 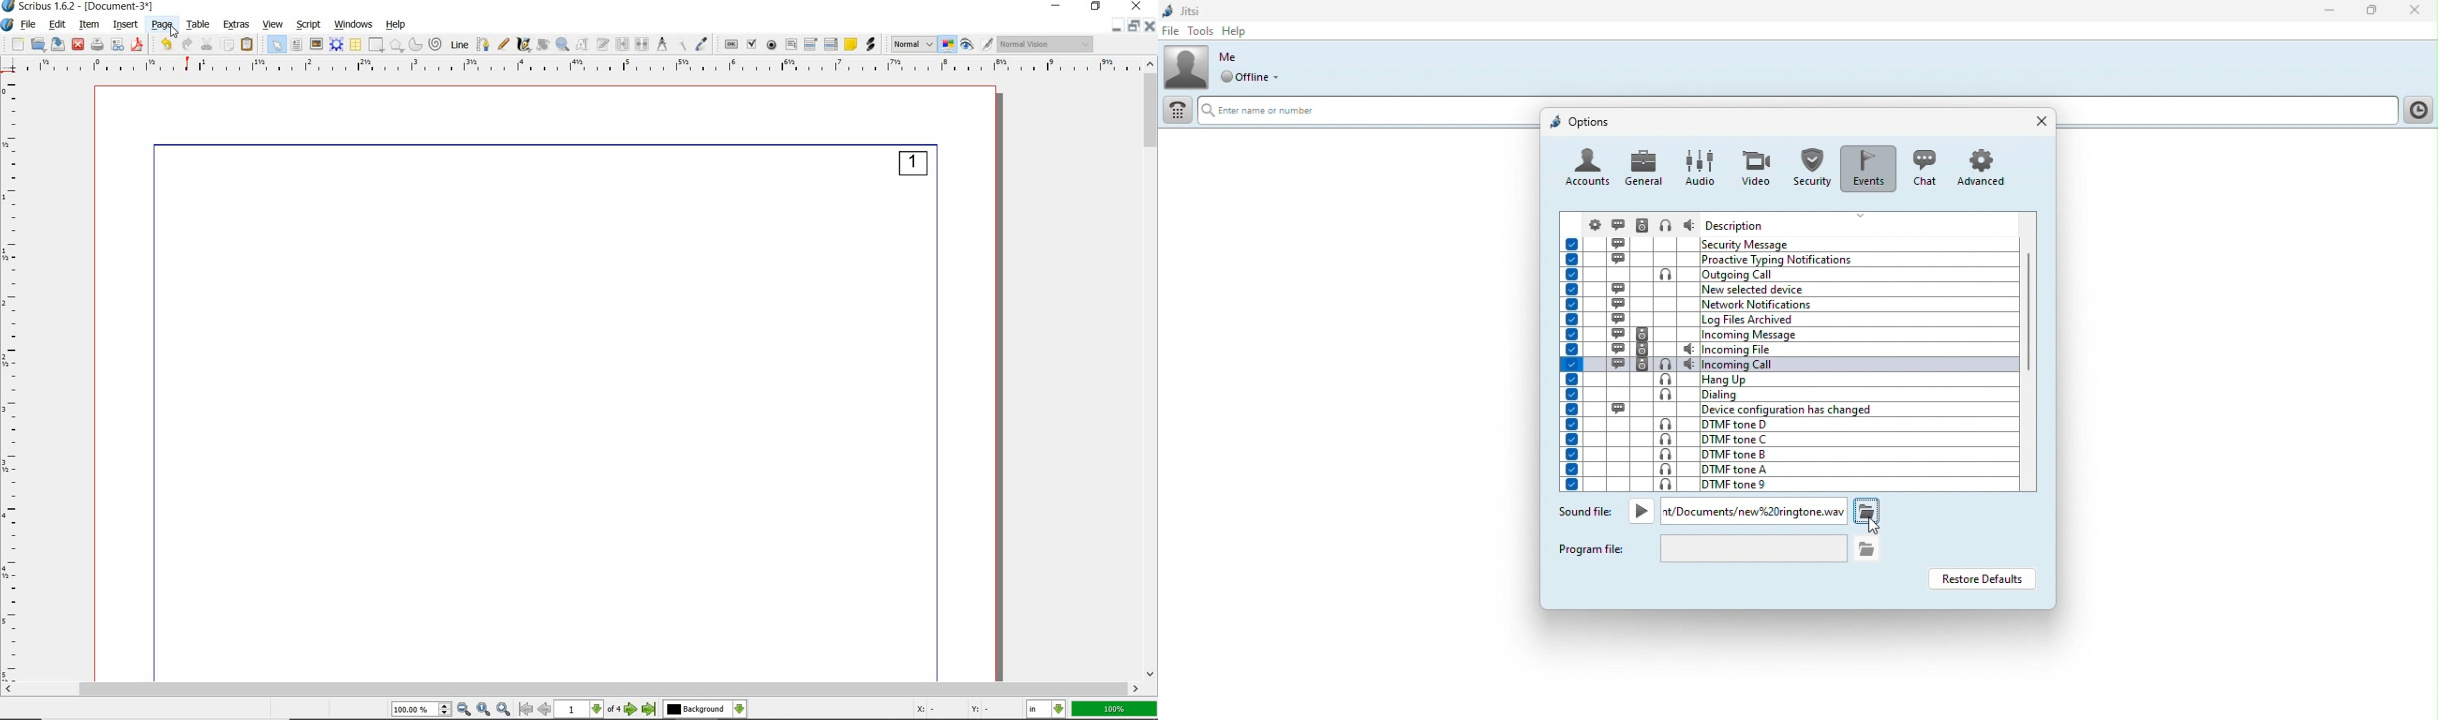 I want to click on Minimise, so click(x=2334, y=12).